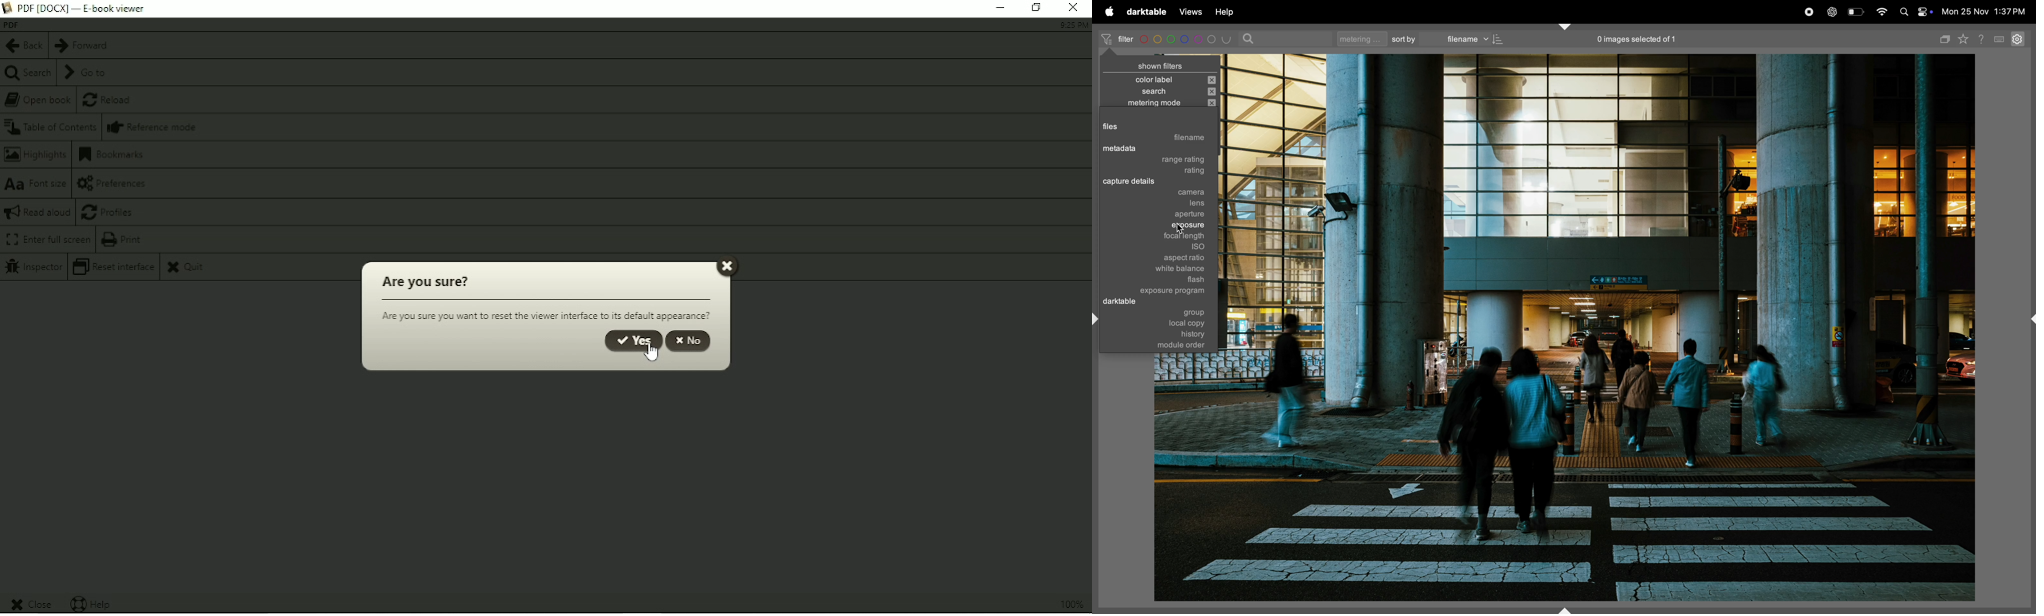 The image size is (2044, 616). What do you see at coordinates (1404, 39) in the screenshot?
I see `sort by` at bounding box center [1404, 39].